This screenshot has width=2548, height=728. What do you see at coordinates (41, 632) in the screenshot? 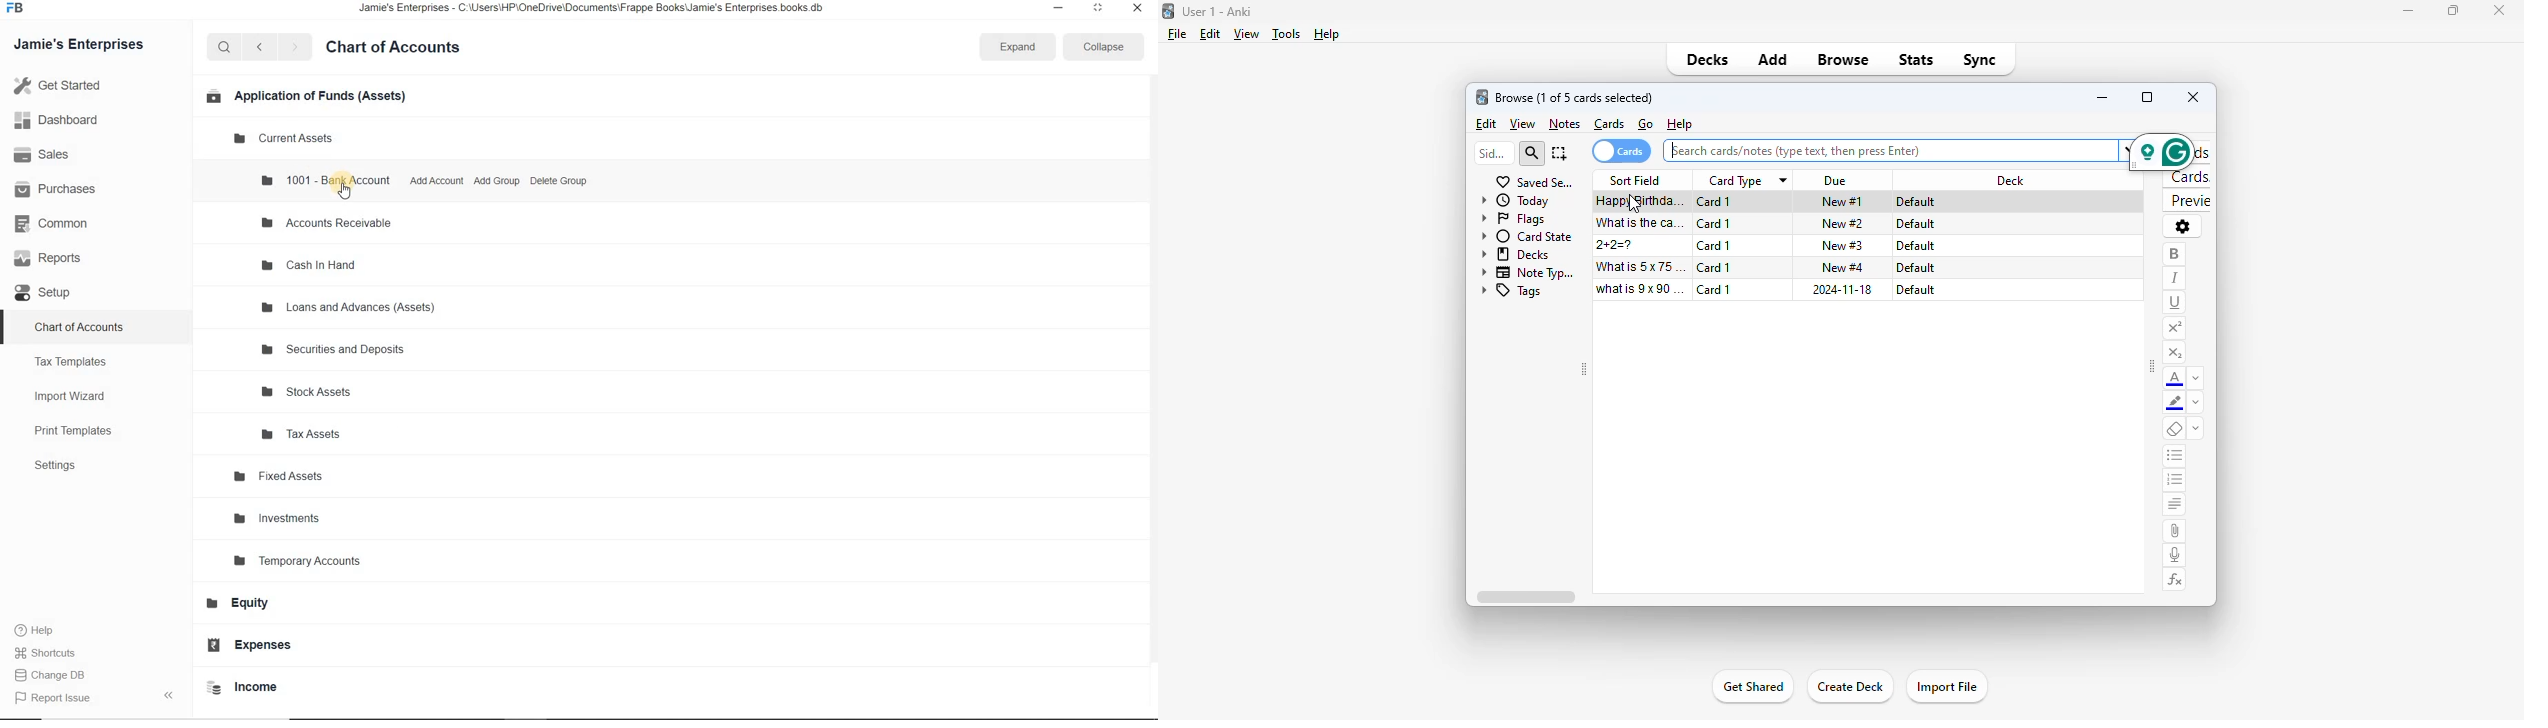
I see `Help` at bounding box center [41, 632].